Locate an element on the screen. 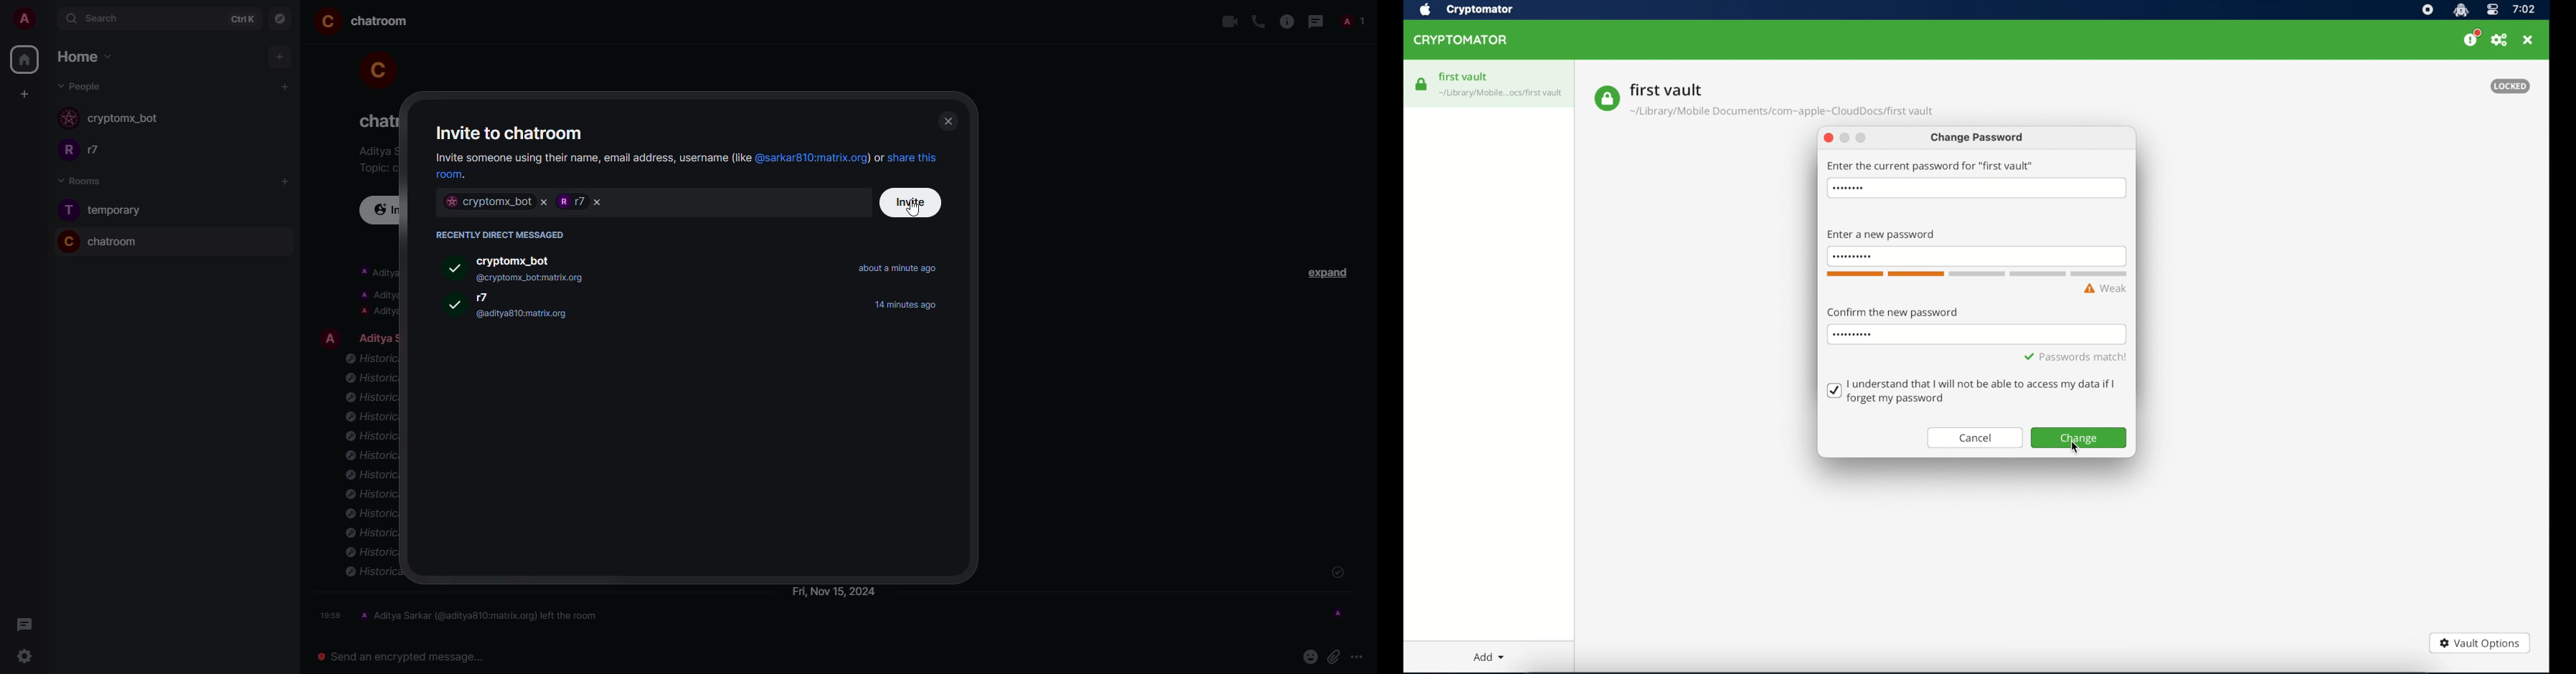 The image size is (2576, 700). send encrypted message is located at coordinates (395, 655).